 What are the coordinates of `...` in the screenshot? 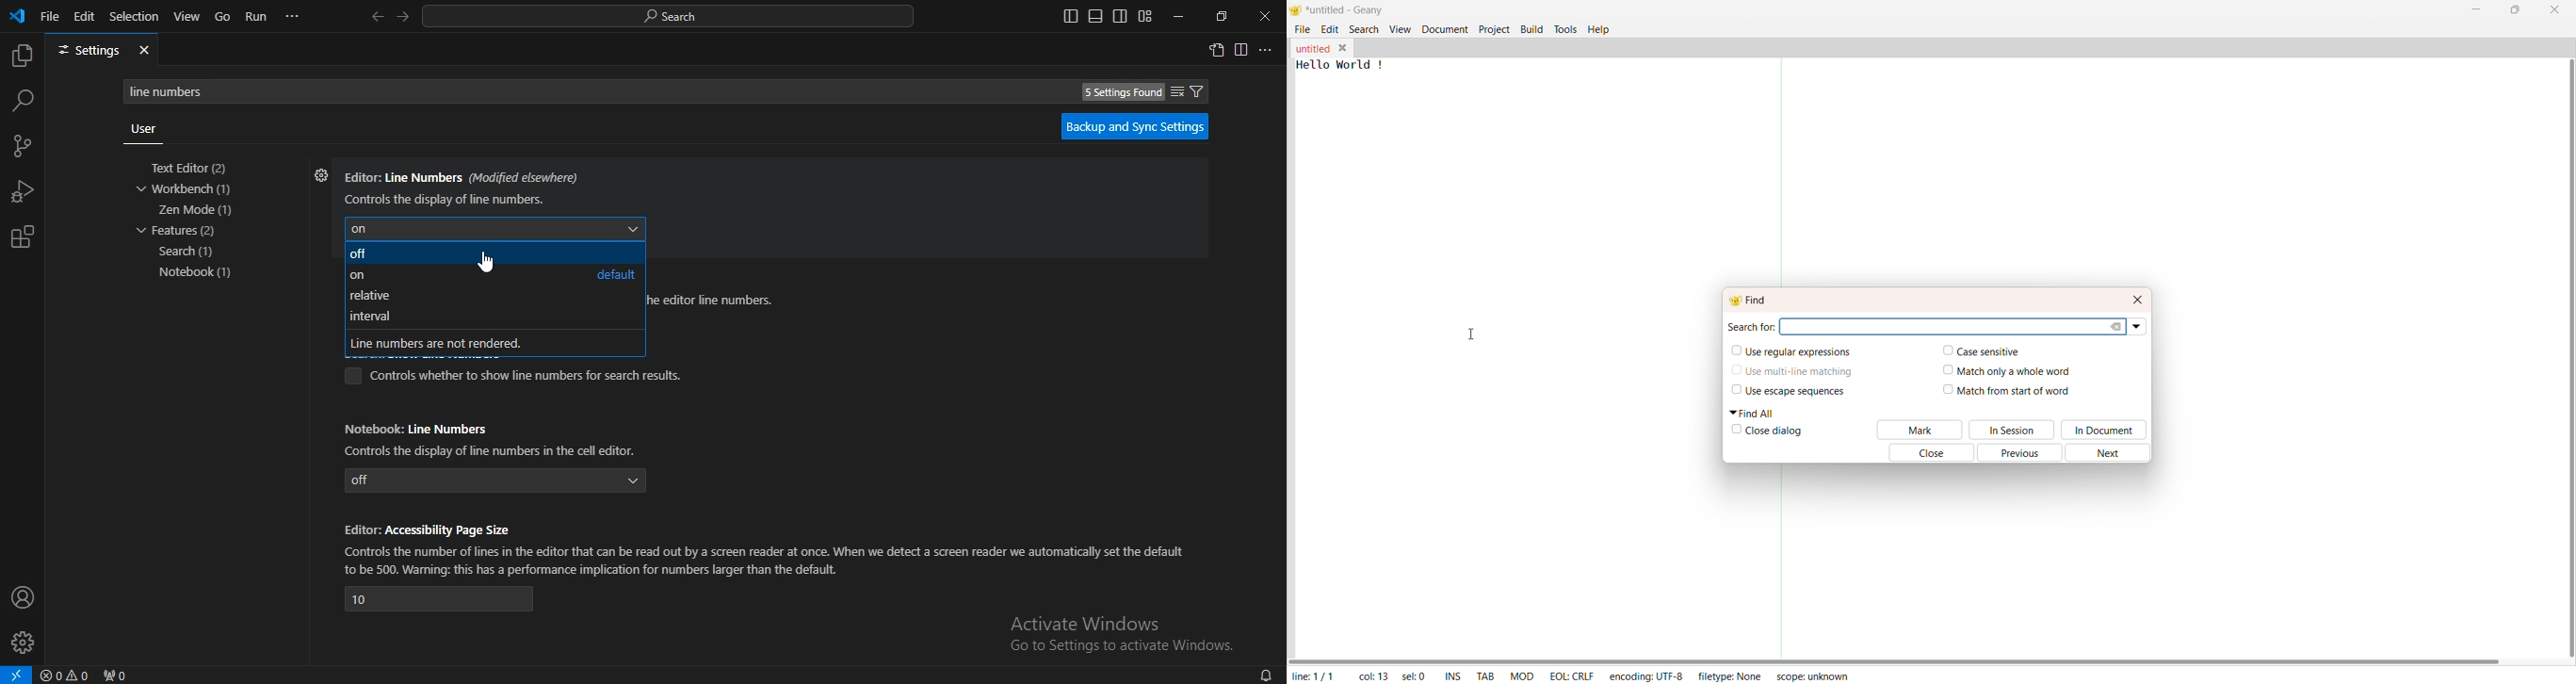 It's located at (1267, 51).